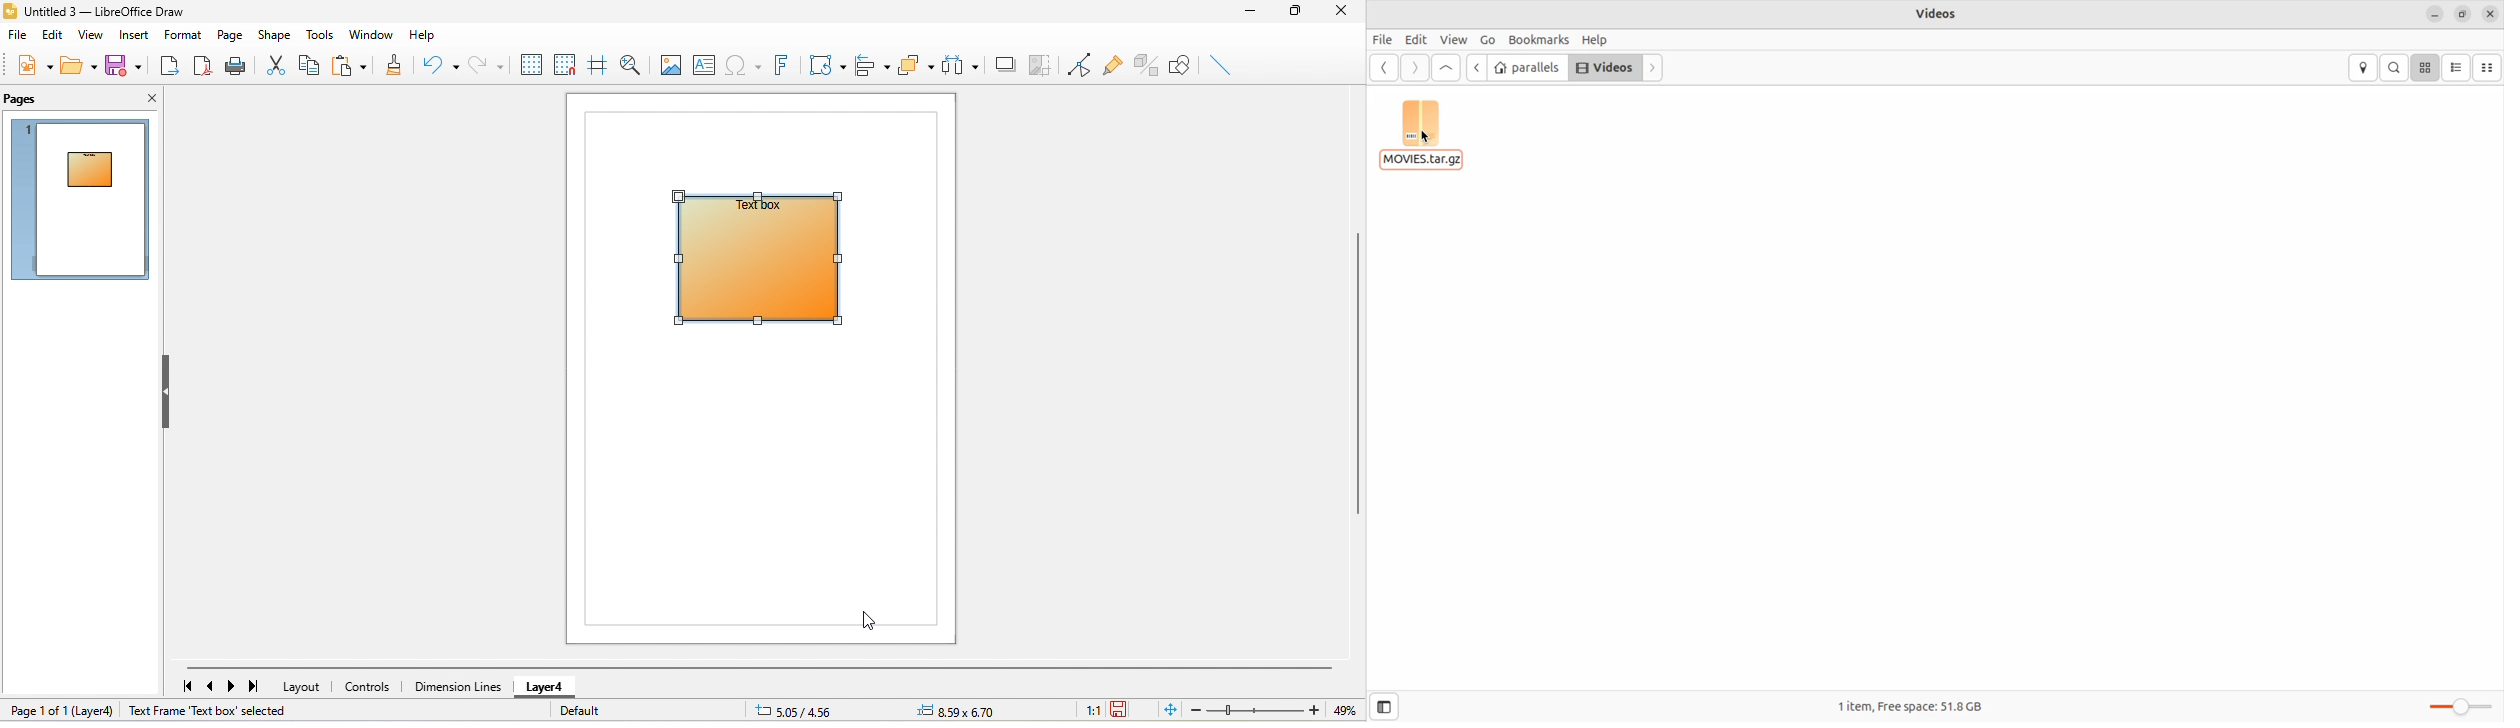  I want to click on minimize, so click(1253, 11).